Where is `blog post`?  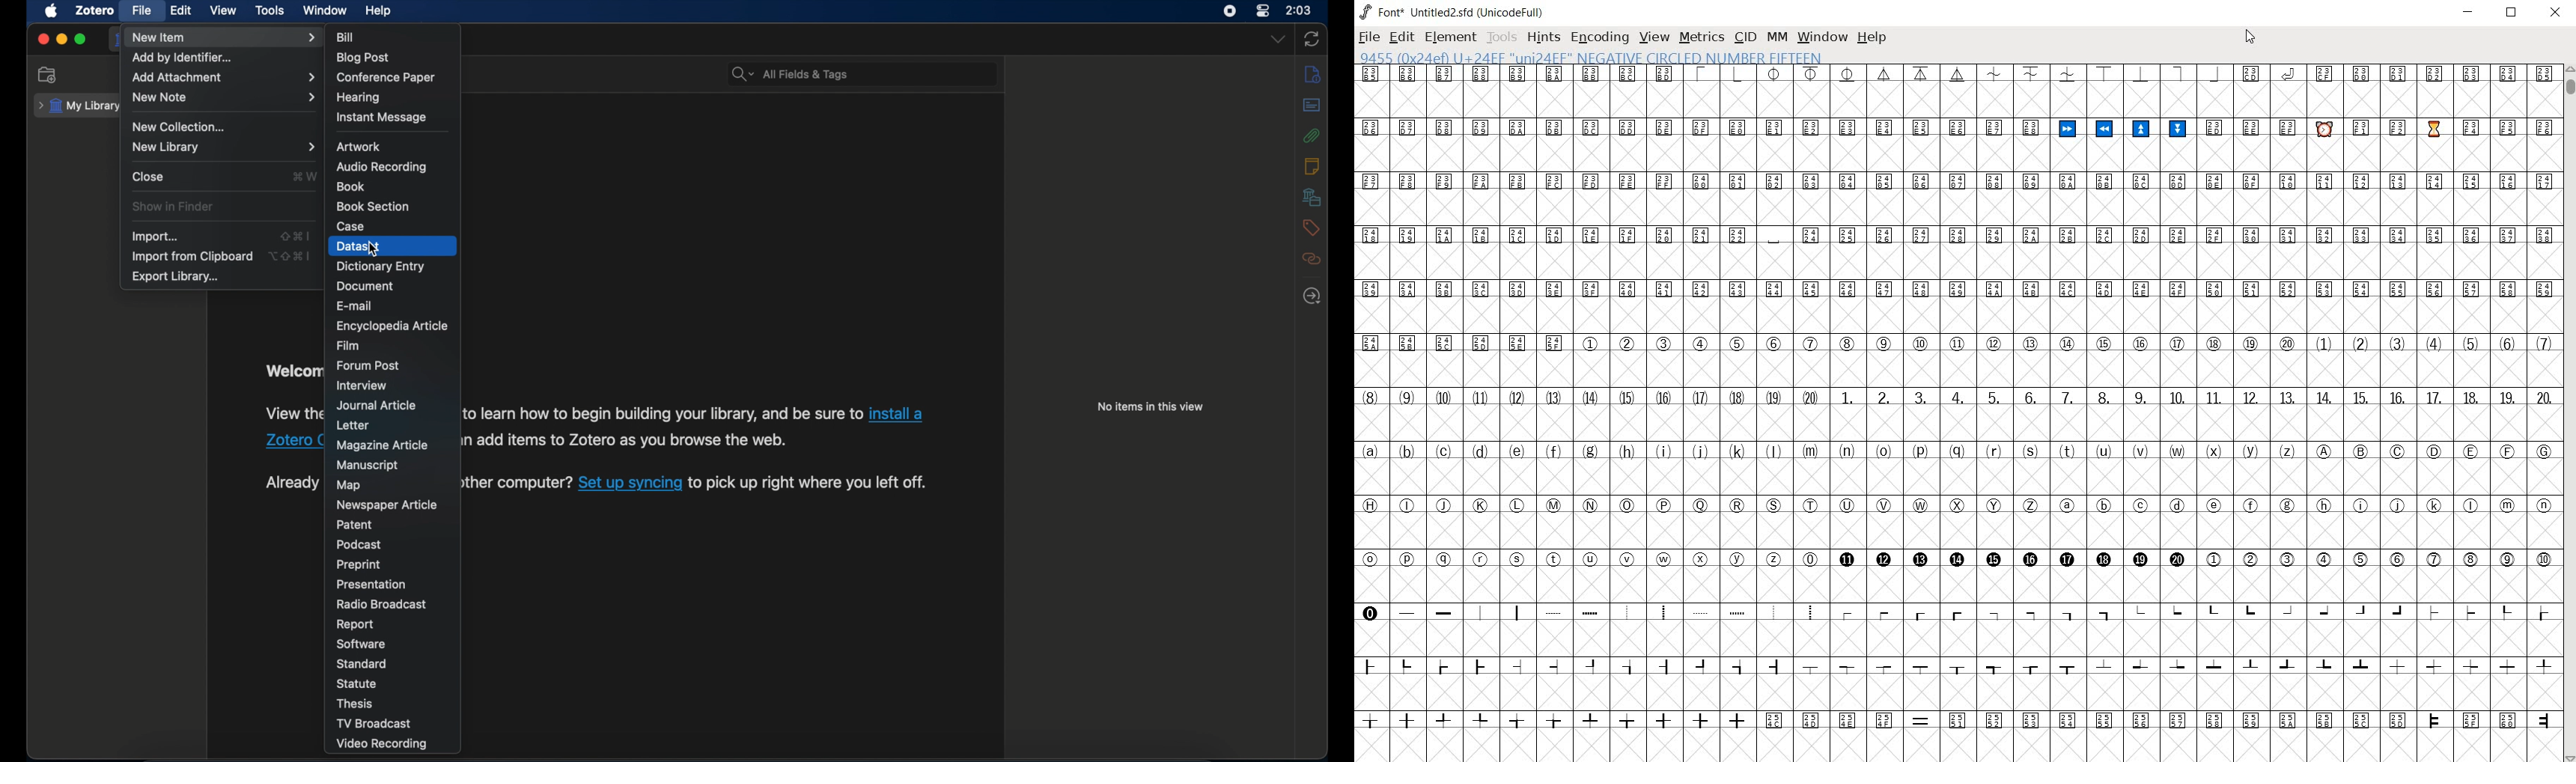 blog post is located at coordinates (363, 58).